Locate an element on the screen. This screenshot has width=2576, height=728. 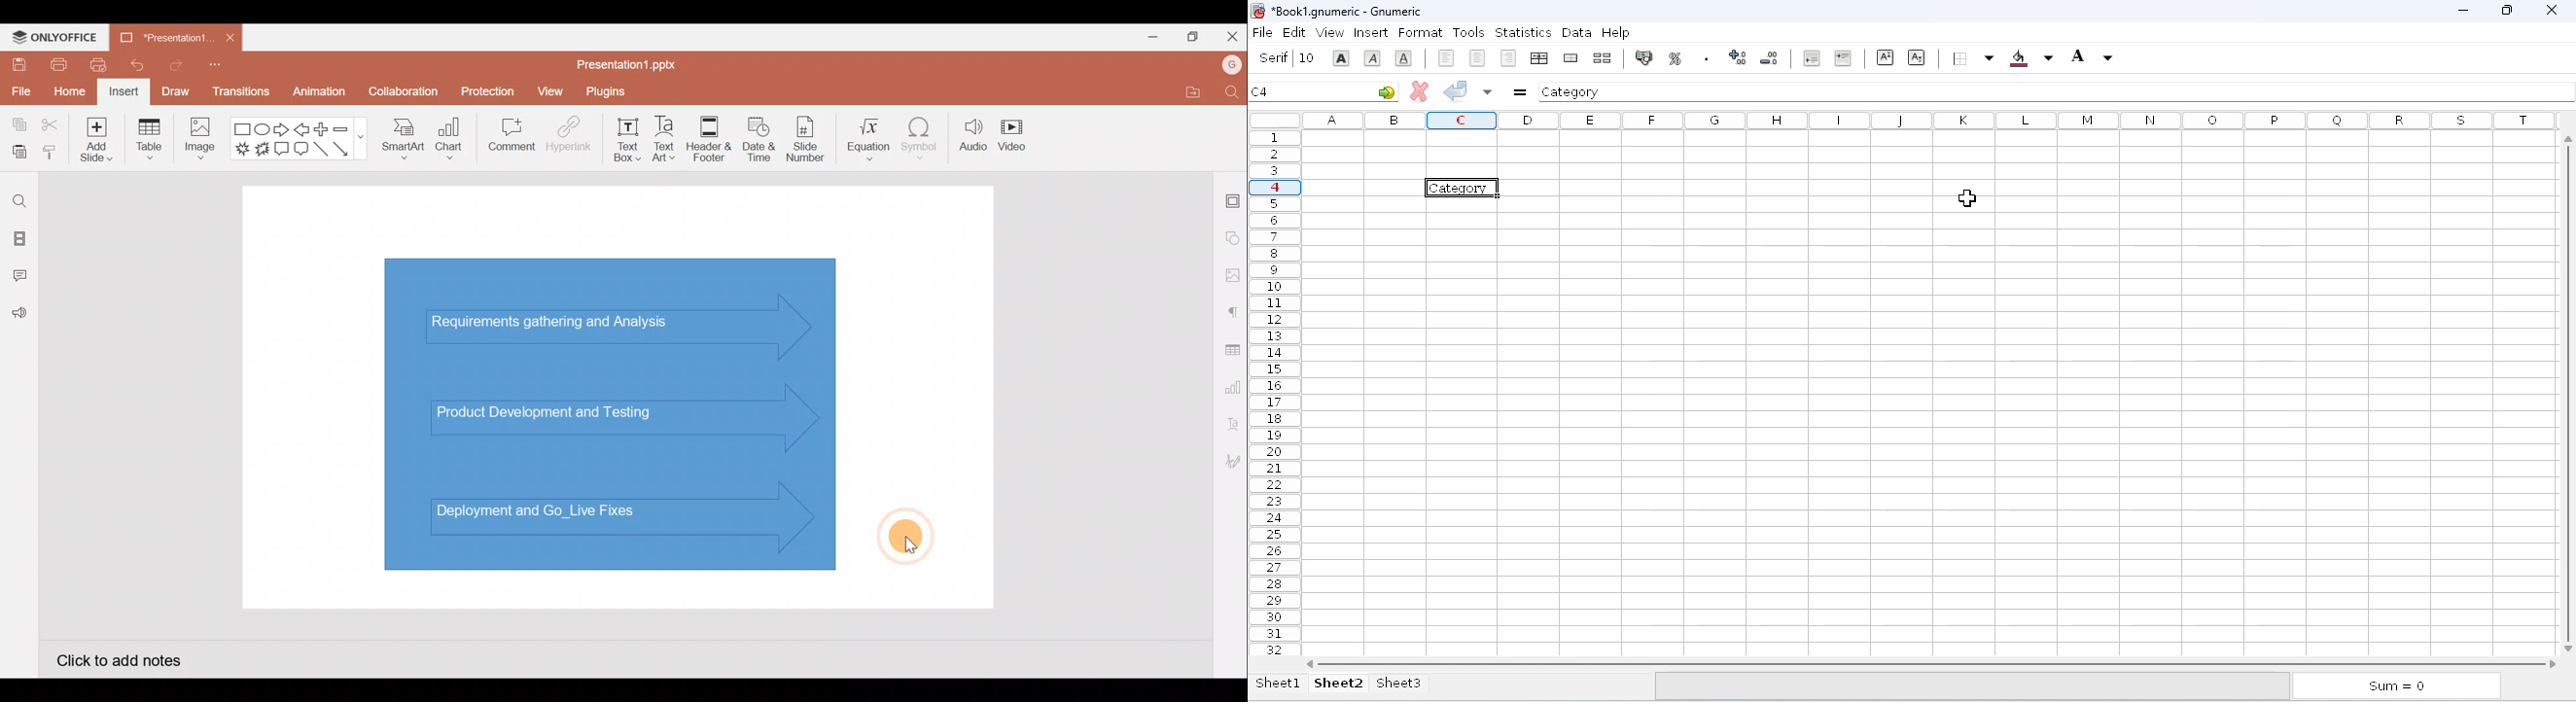
Left arrow is located at coordinates (303, 129).